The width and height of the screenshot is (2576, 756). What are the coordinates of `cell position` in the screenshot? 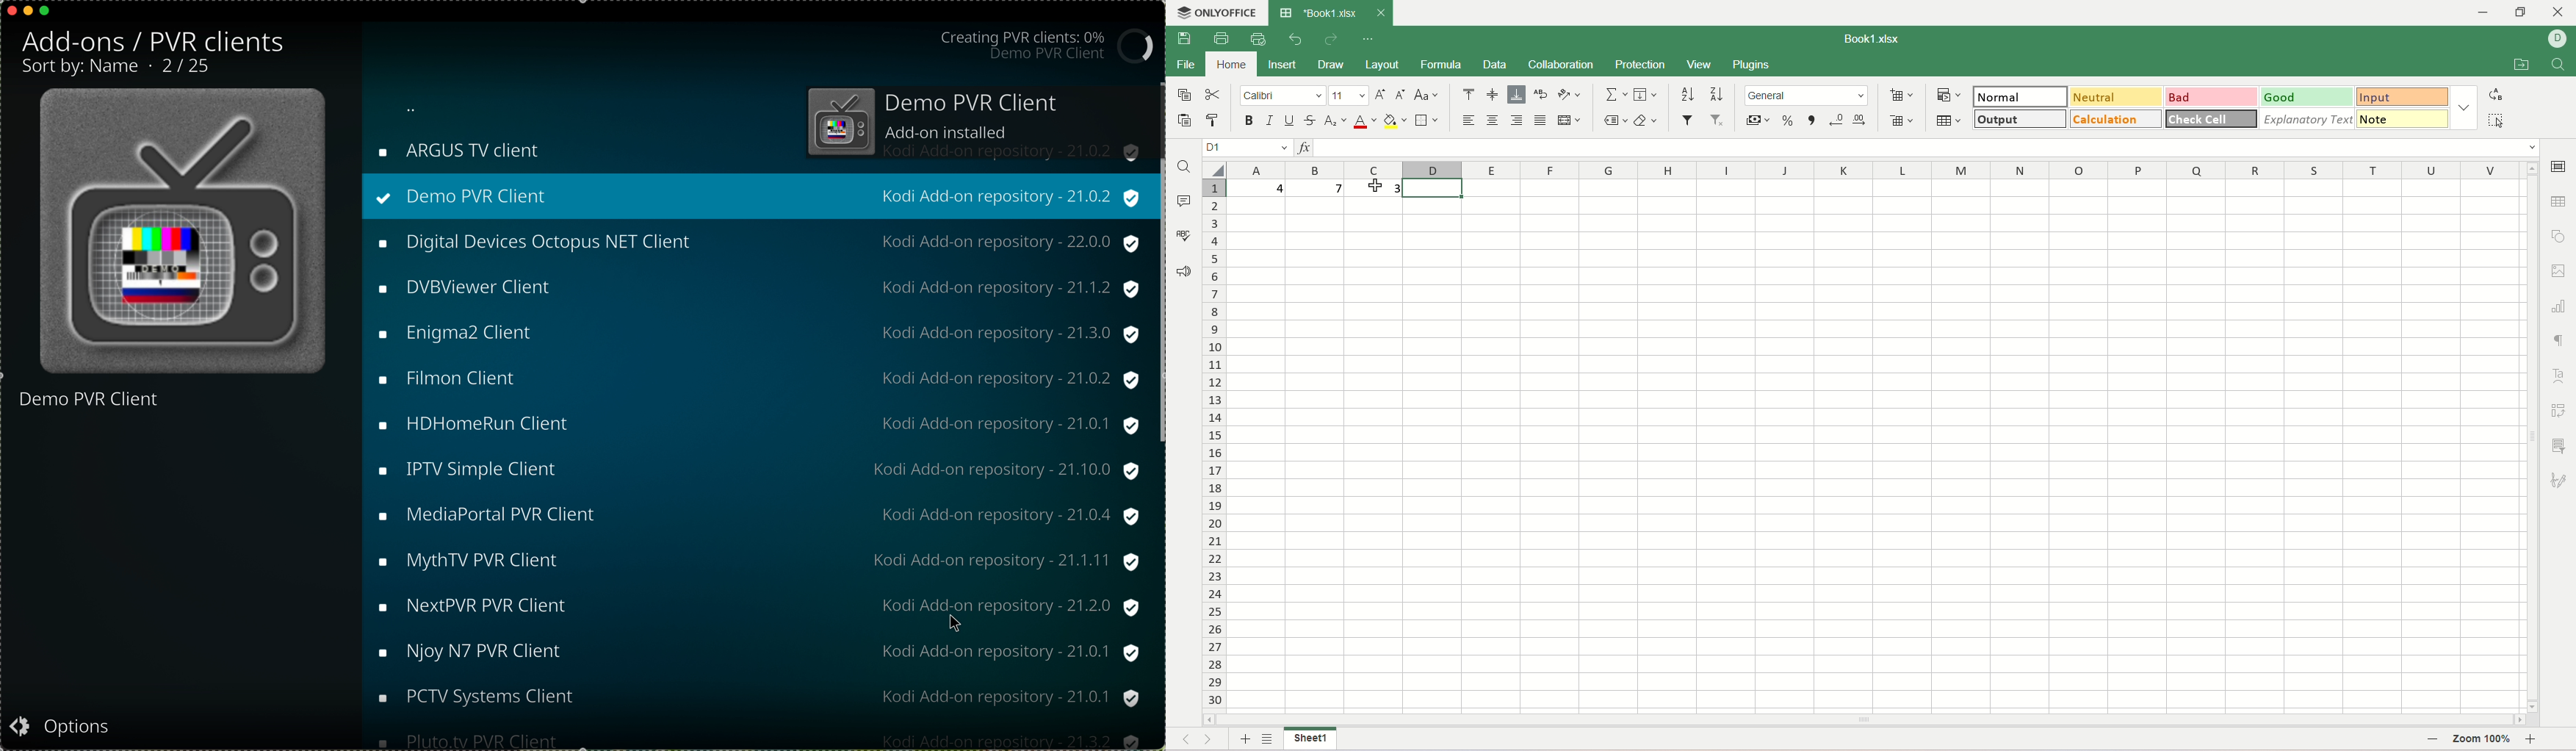 It's located at (1248, 148).